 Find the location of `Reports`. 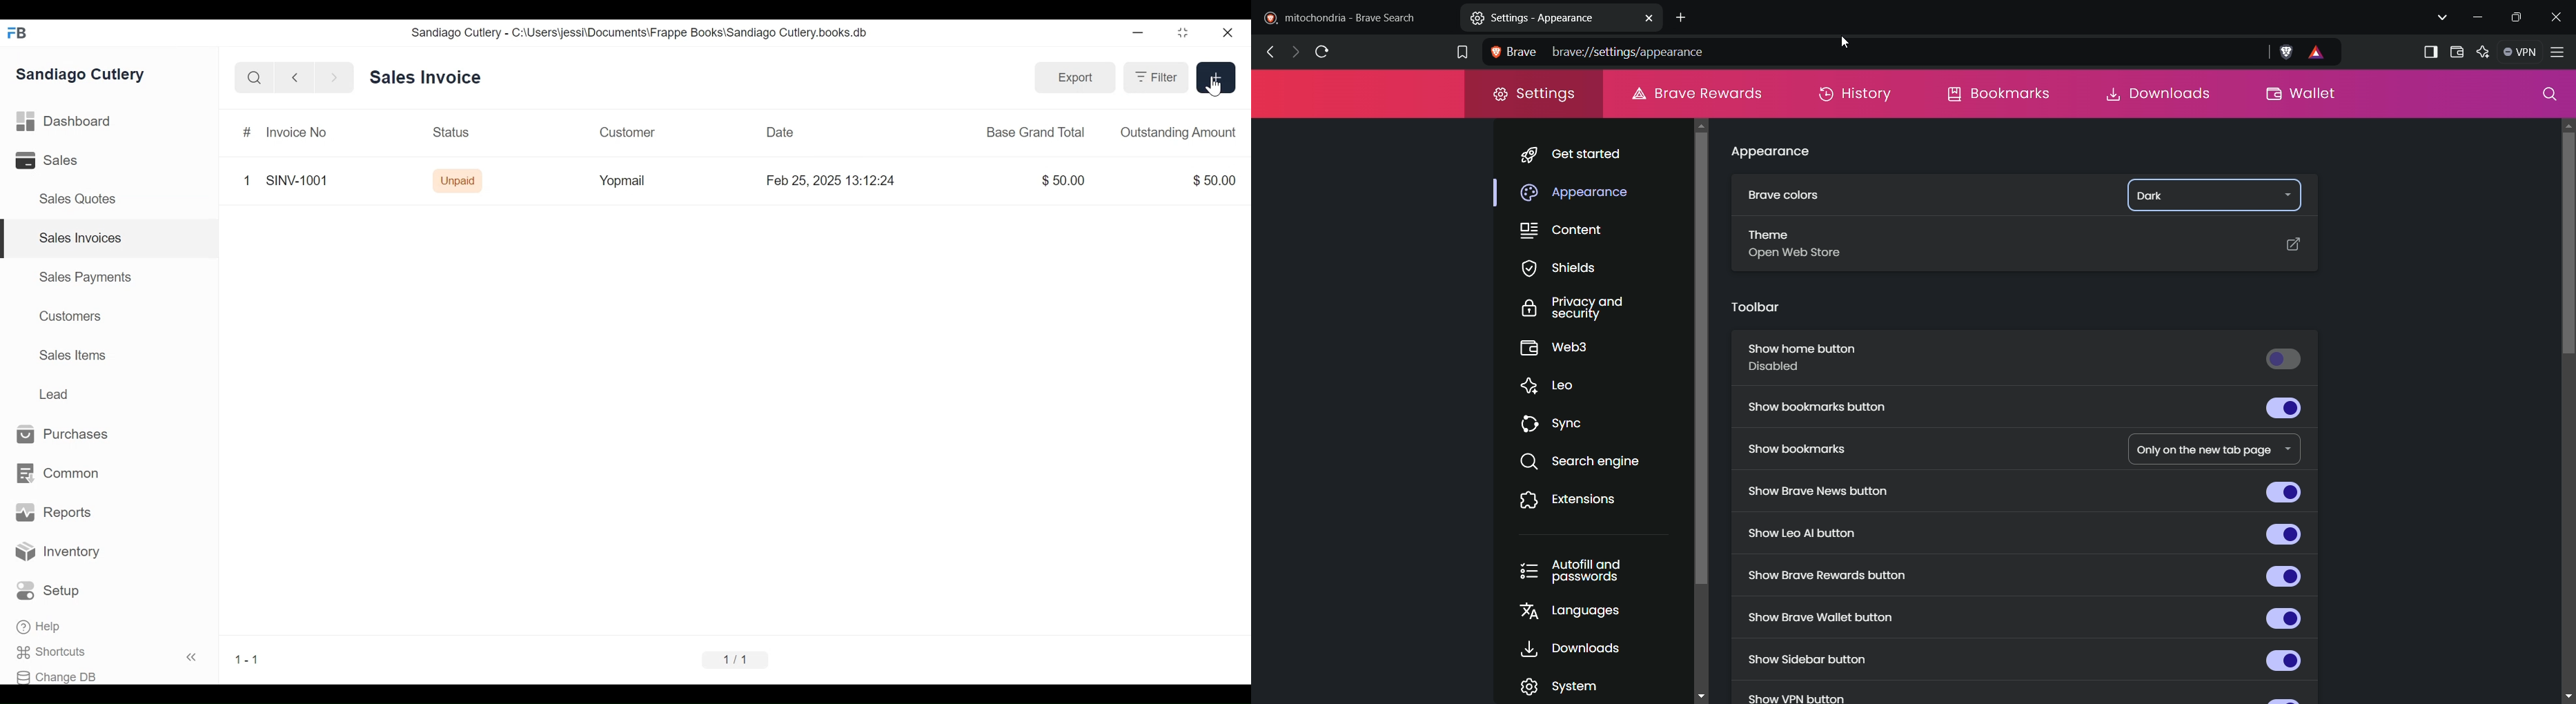

Reports is located at coordinates (53, 512).